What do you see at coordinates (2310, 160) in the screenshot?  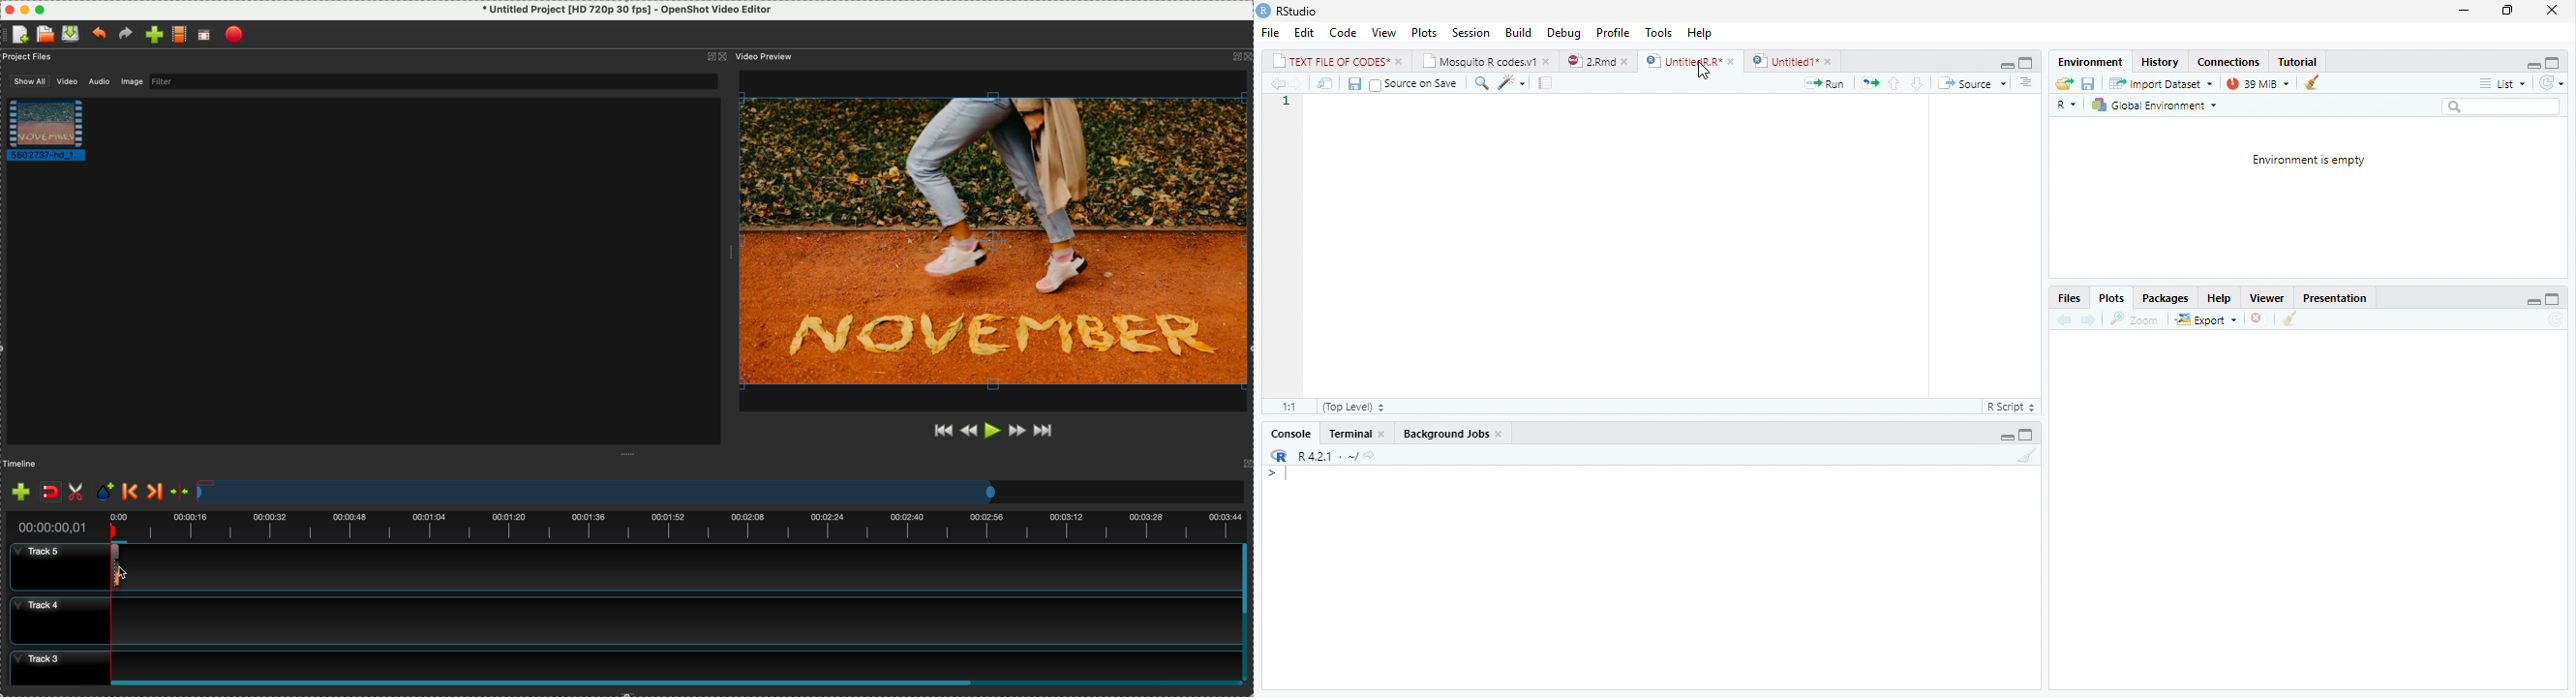 I see `Environment is empty` at bounding box center [2310, 160].